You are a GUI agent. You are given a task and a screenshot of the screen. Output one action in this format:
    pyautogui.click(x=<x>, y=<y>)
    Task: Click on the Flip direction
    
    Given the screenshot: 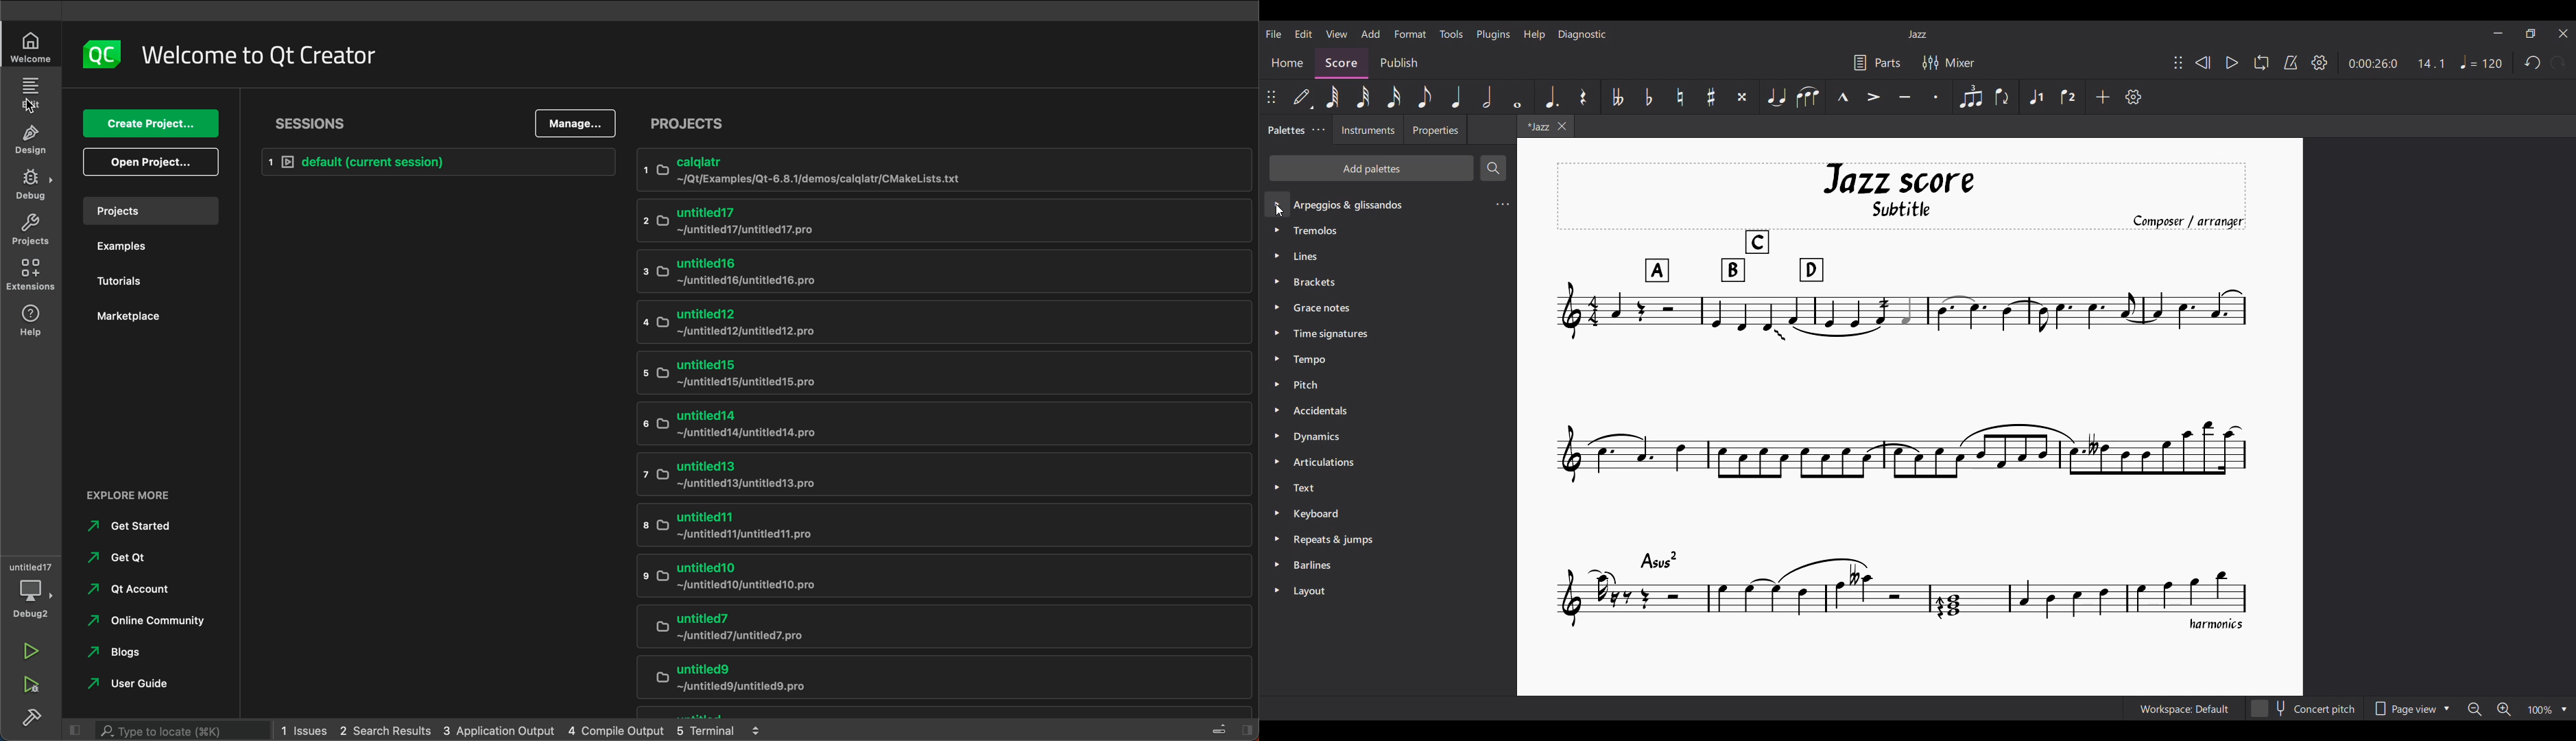 What is the action you would take?
    pyautogui.click(x=2003, y=97)
    